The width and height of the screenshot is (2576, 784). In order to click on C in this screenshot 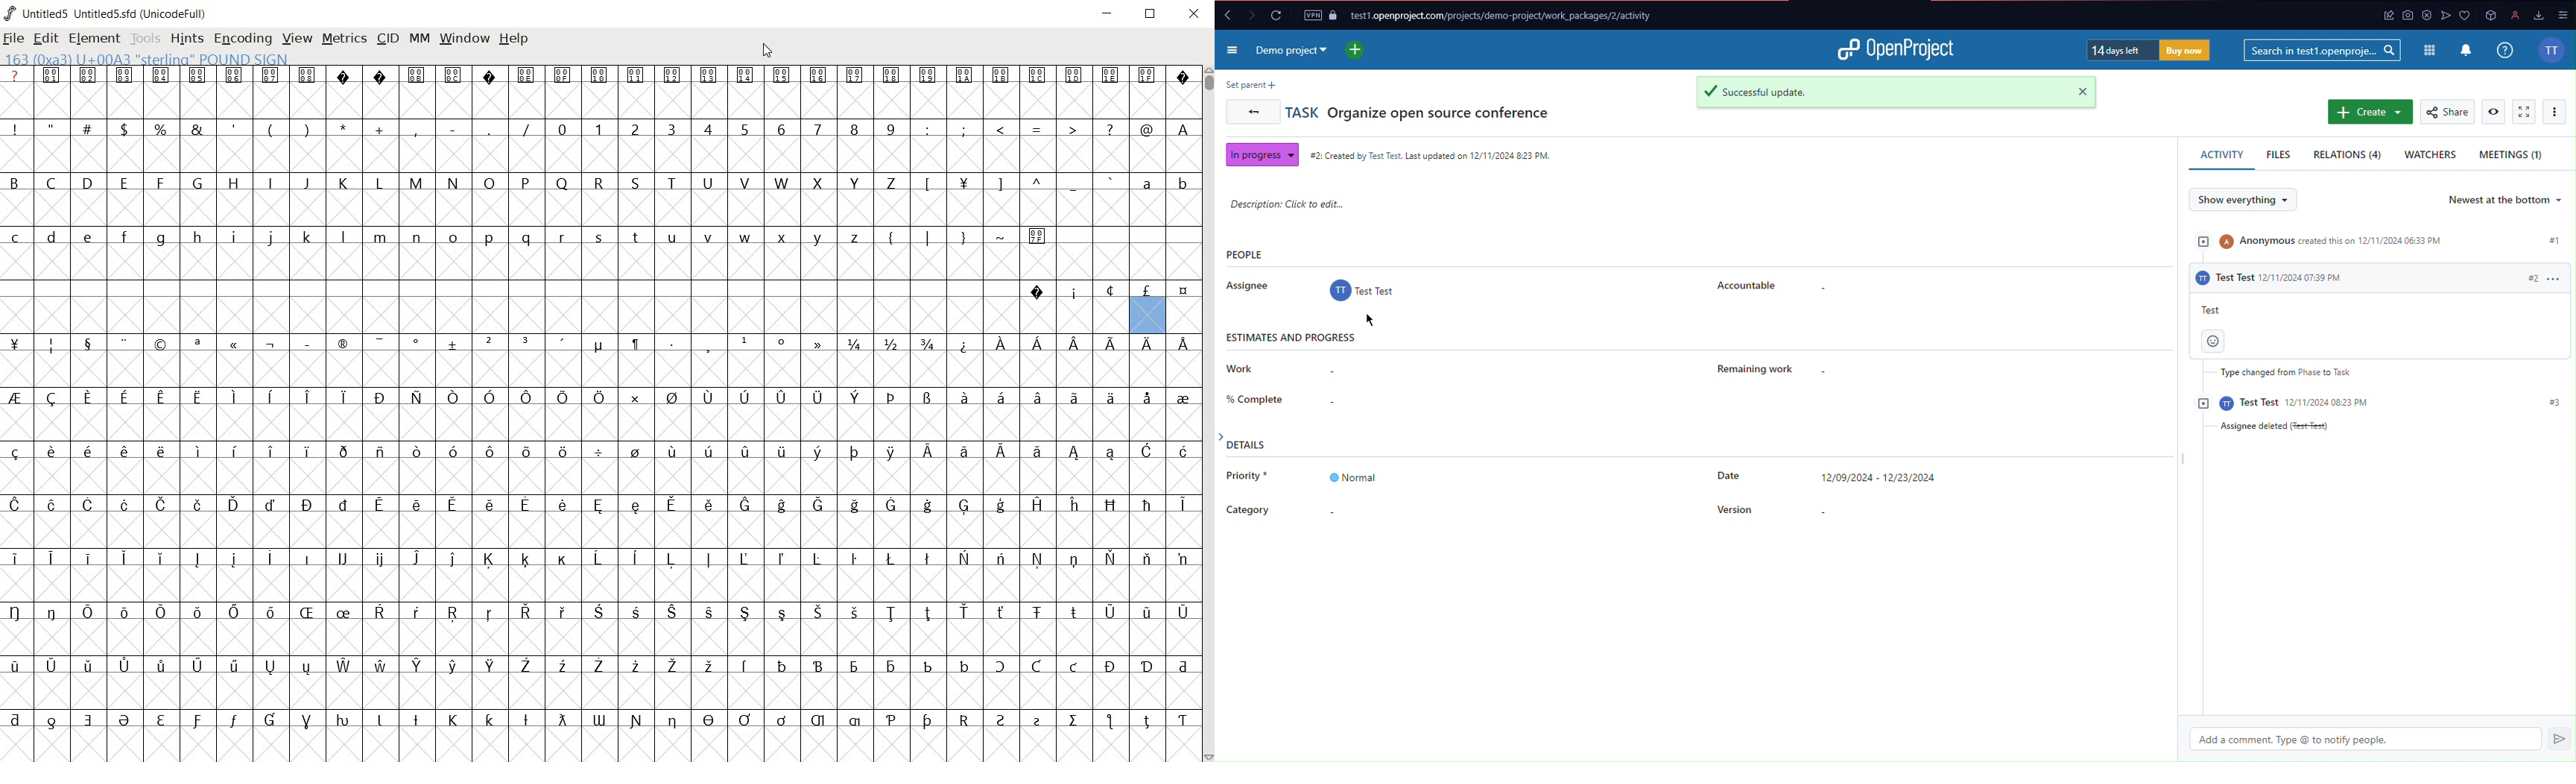, I will do `click(53, 184)`.